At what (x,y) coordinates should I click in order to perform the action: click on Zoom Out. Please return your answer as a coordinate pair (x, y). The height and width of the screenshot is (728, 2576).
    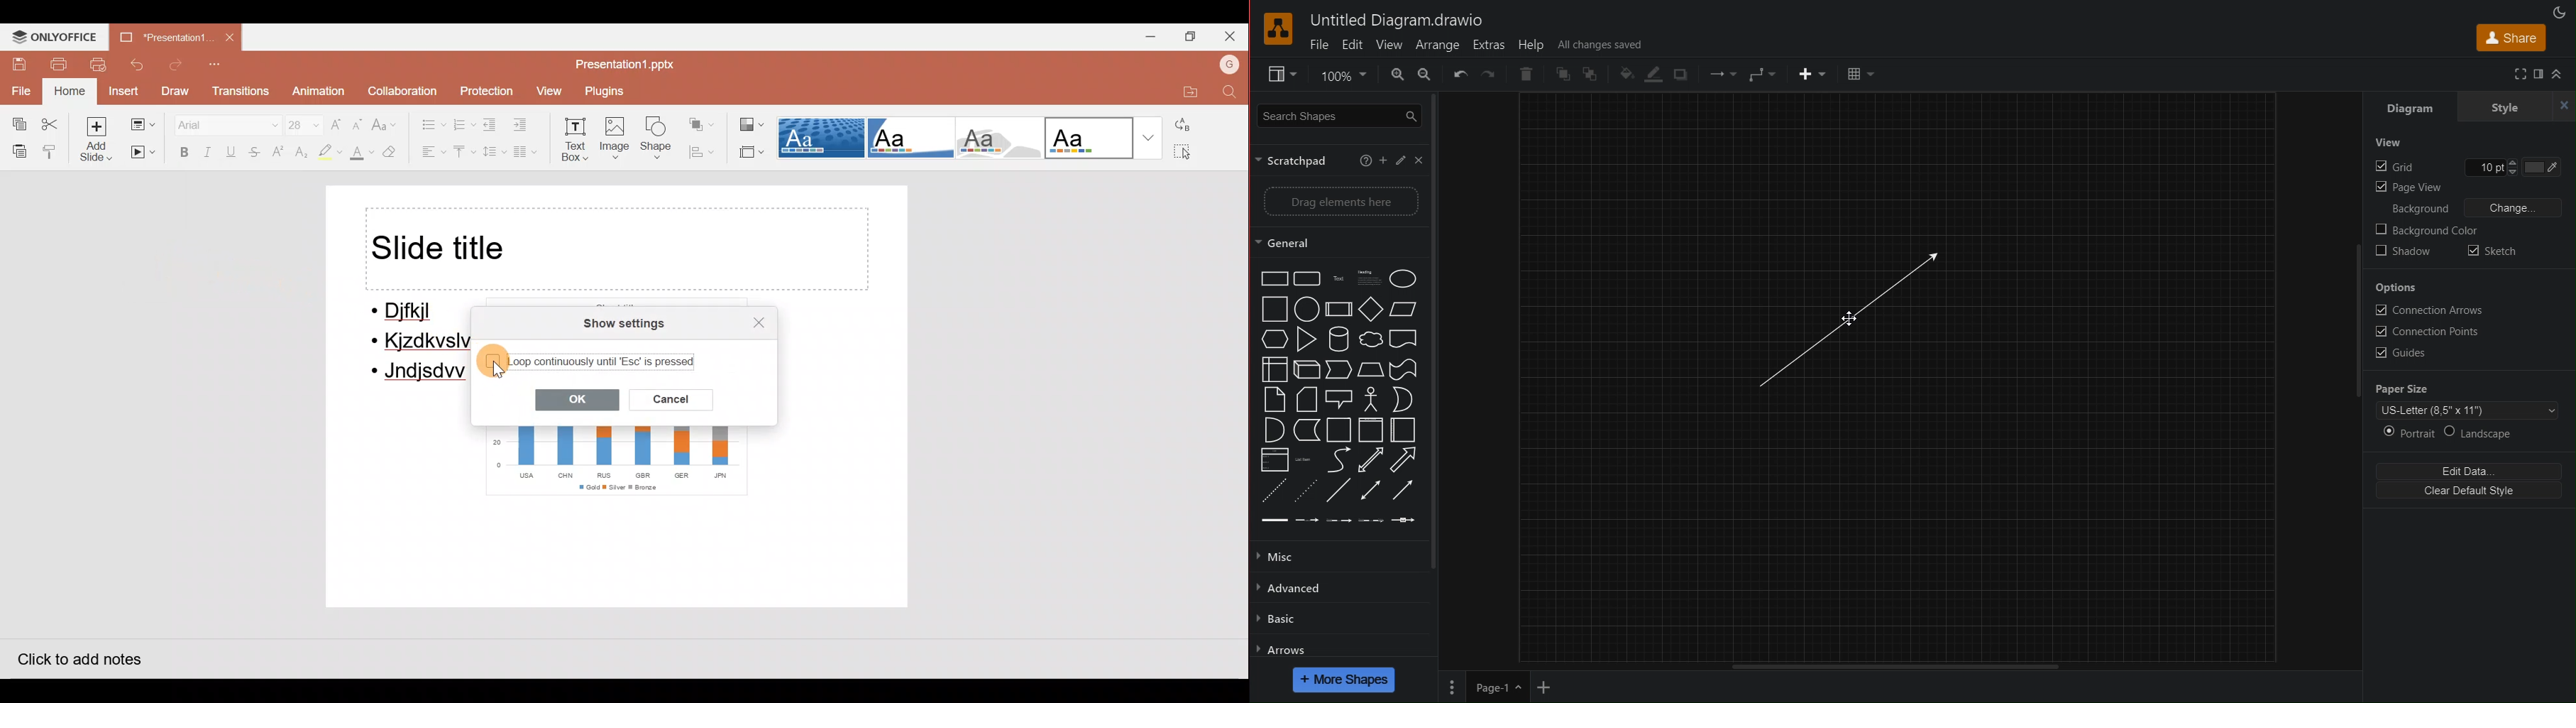
    Looking at the image, I should click on (1425, 74).